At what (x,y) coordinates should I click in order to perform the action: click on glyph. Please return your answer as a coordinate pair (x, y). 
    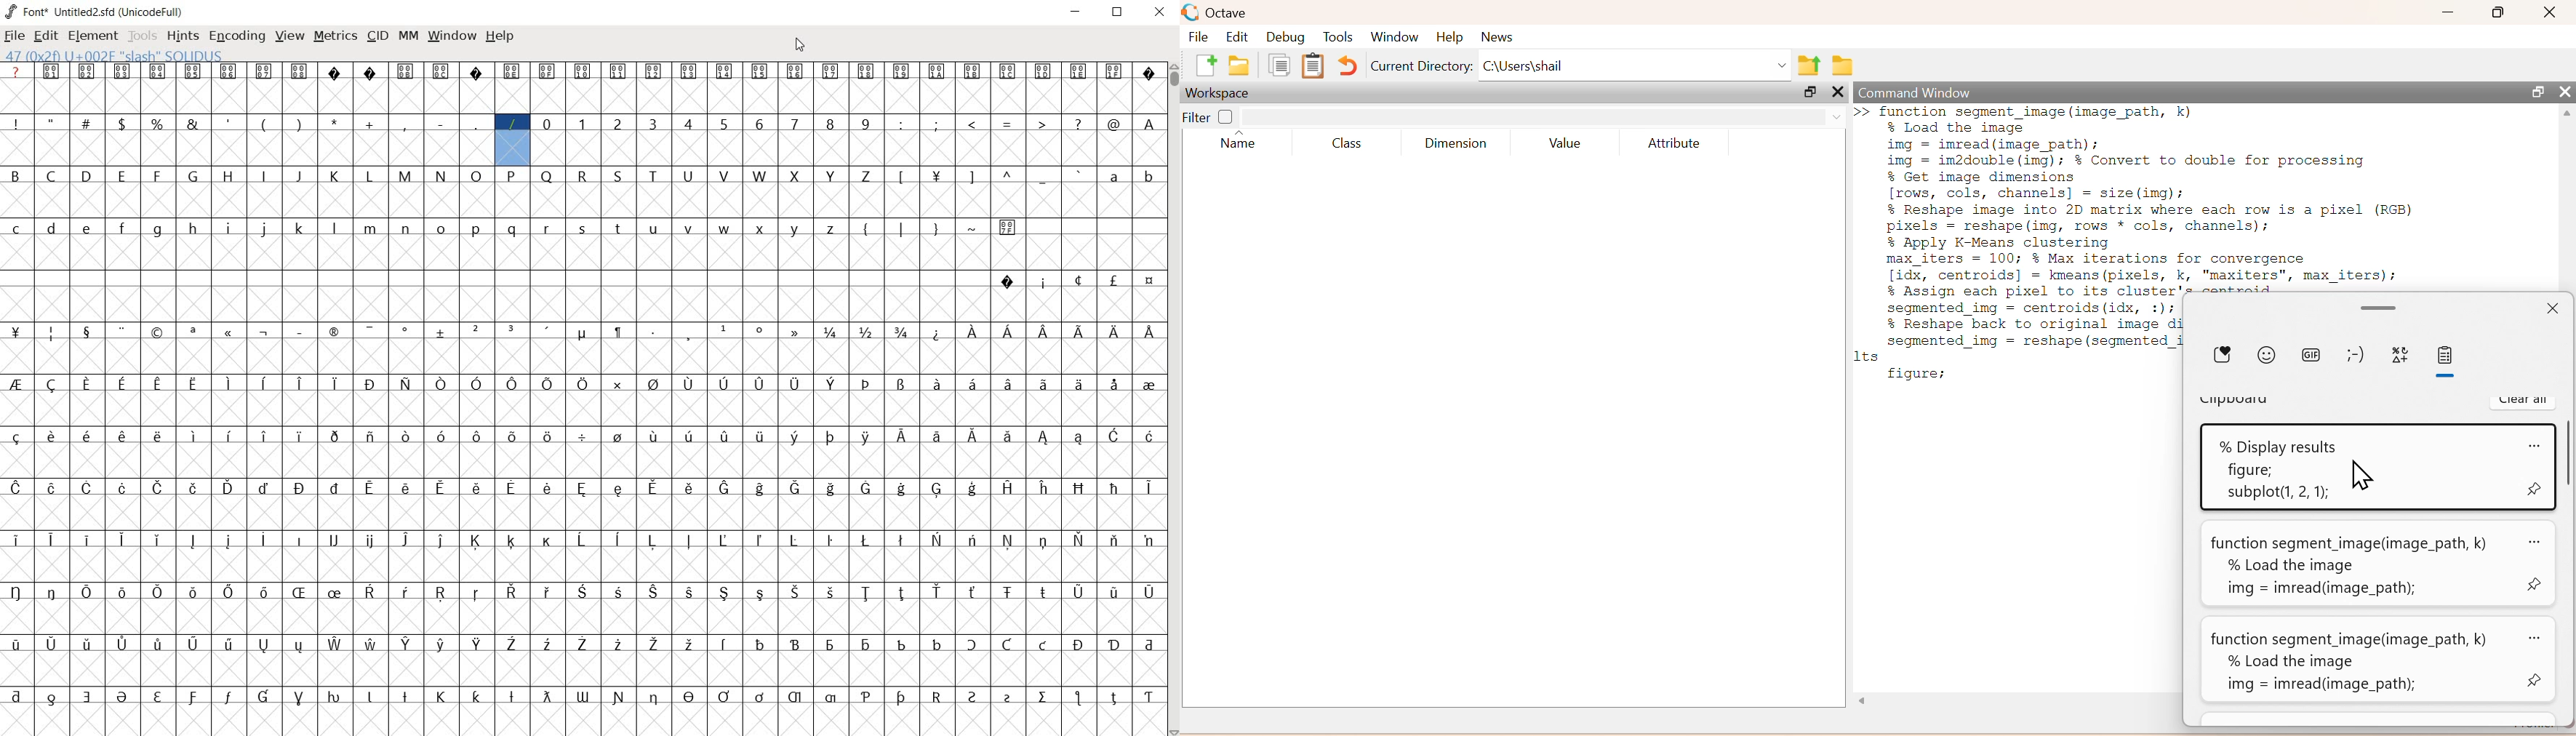
    Looking at the image, I should click on (264, 383).